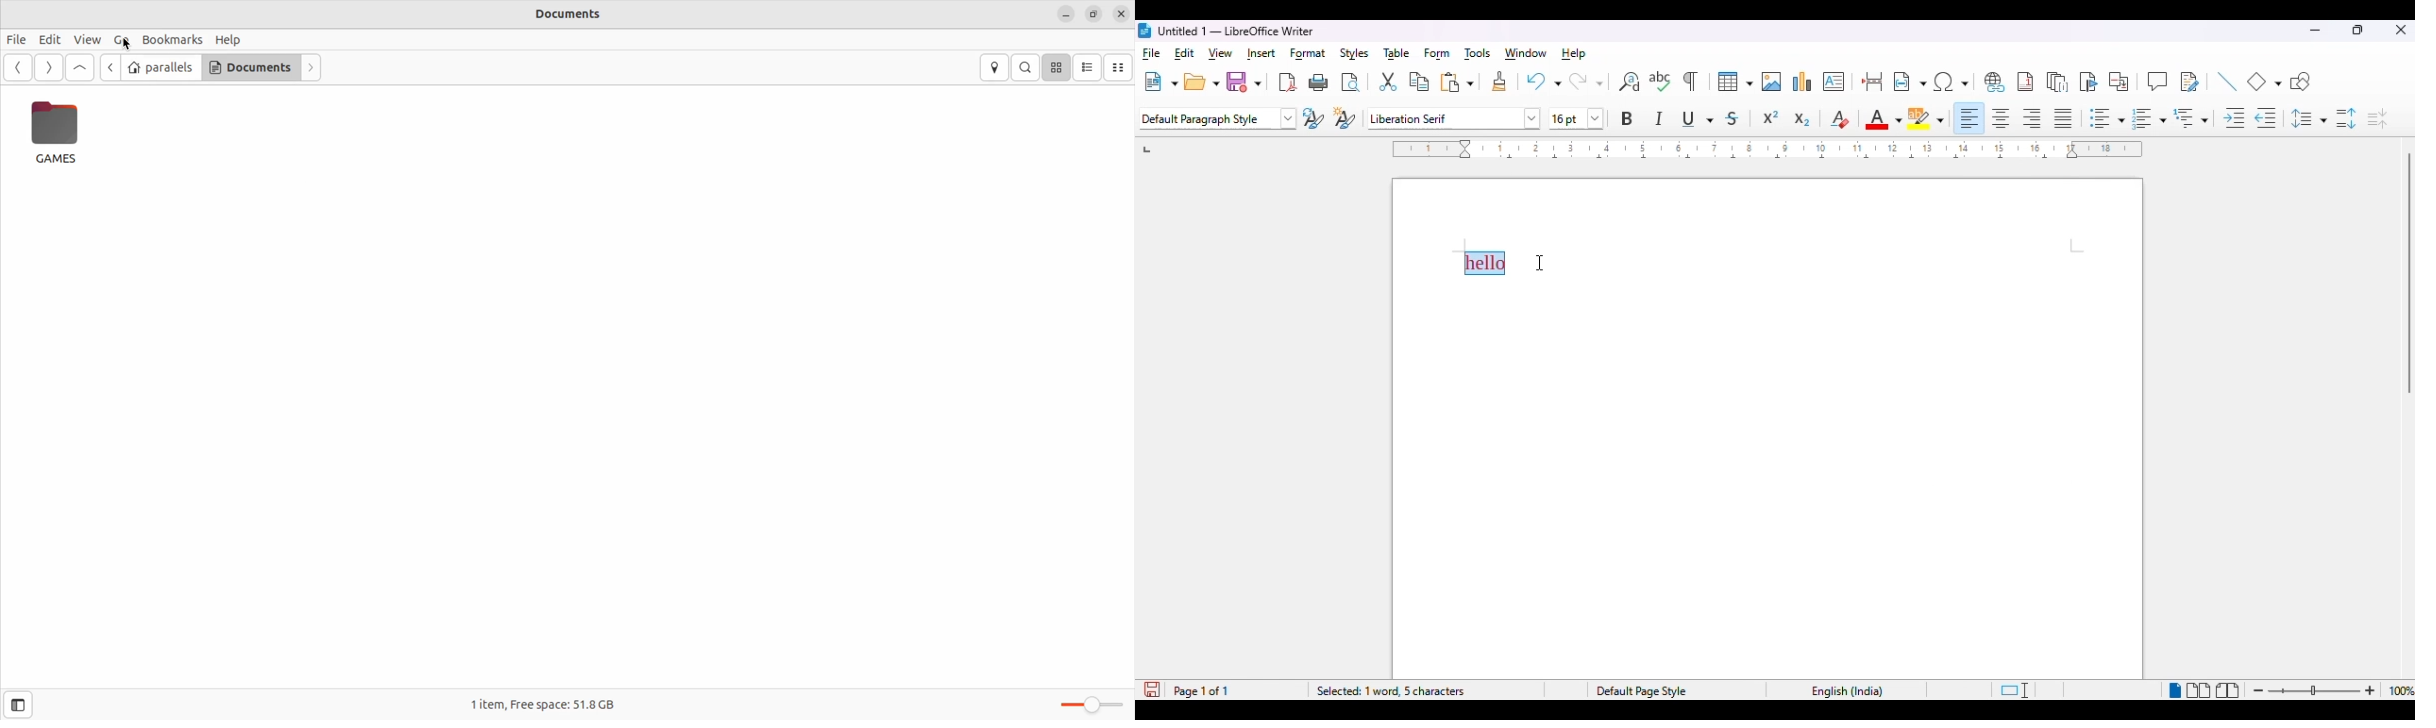 The width and height of the screenshot is (2436, 728). What do you see at coordinates (2149, 118) in the screenshot?
I see `toggle ordered list` at bounding box center [2149, 118].